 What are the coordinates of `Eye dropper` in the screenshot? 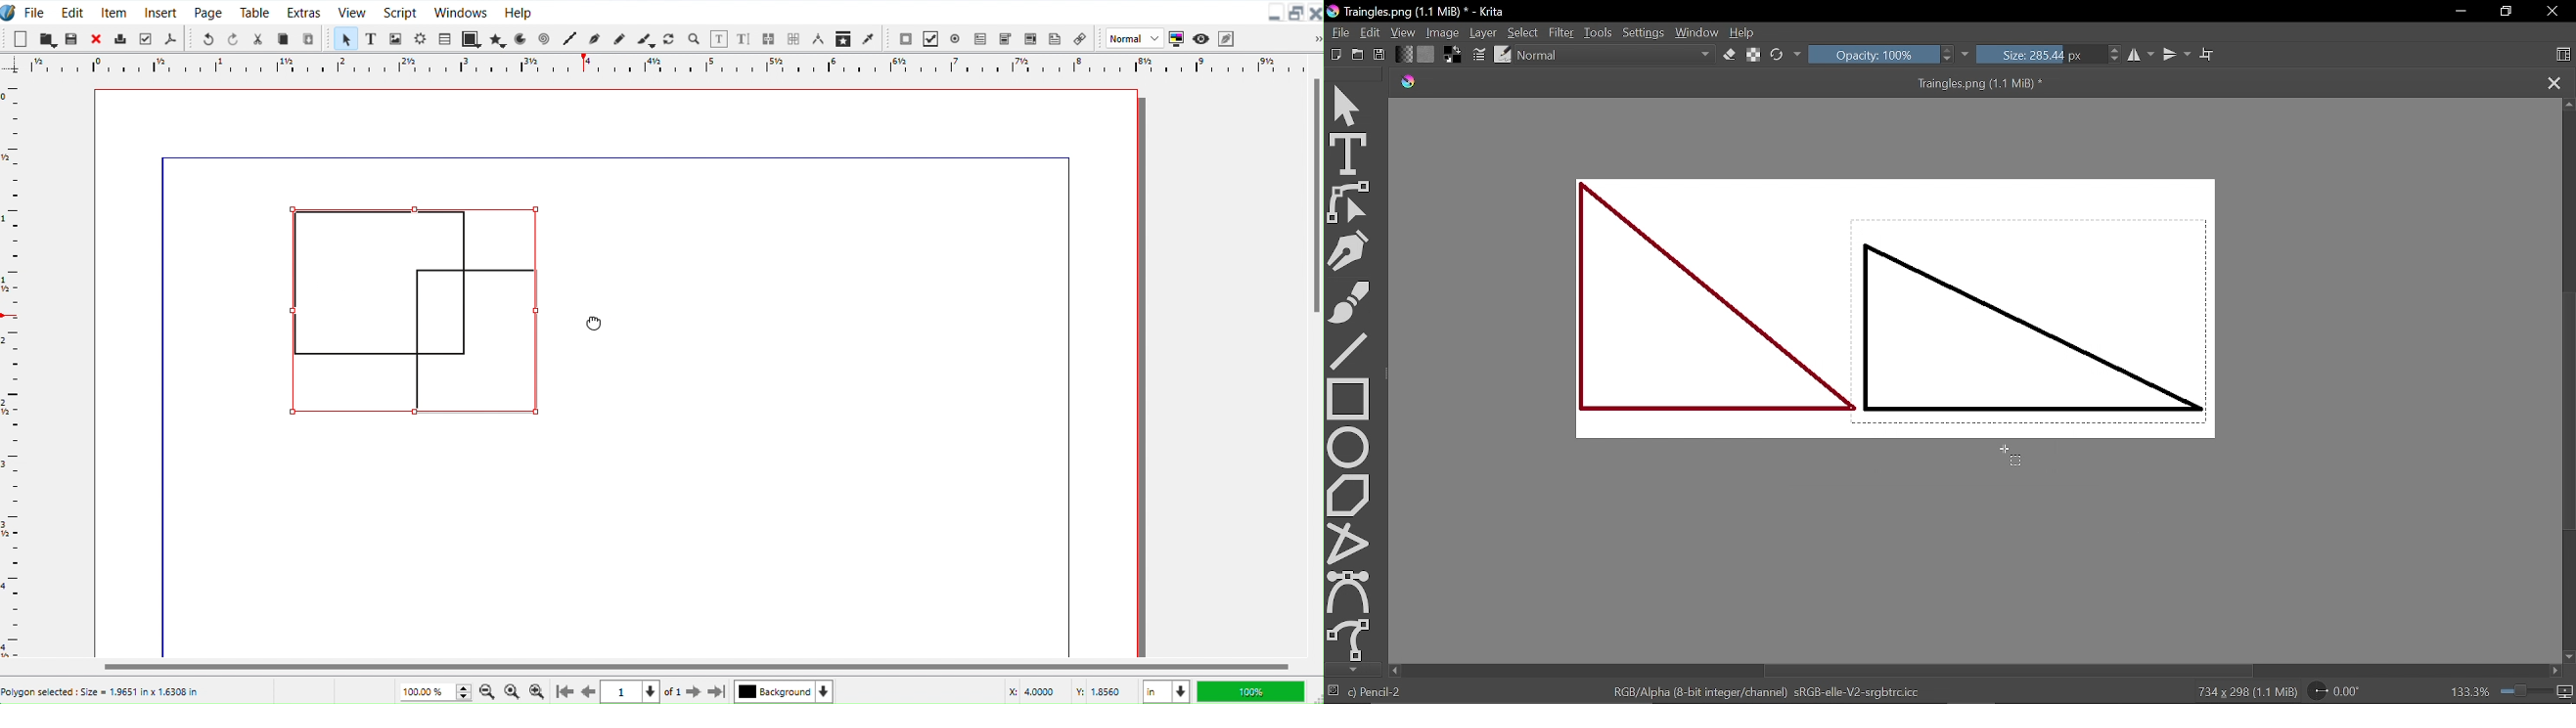 It's located at (869, 38).